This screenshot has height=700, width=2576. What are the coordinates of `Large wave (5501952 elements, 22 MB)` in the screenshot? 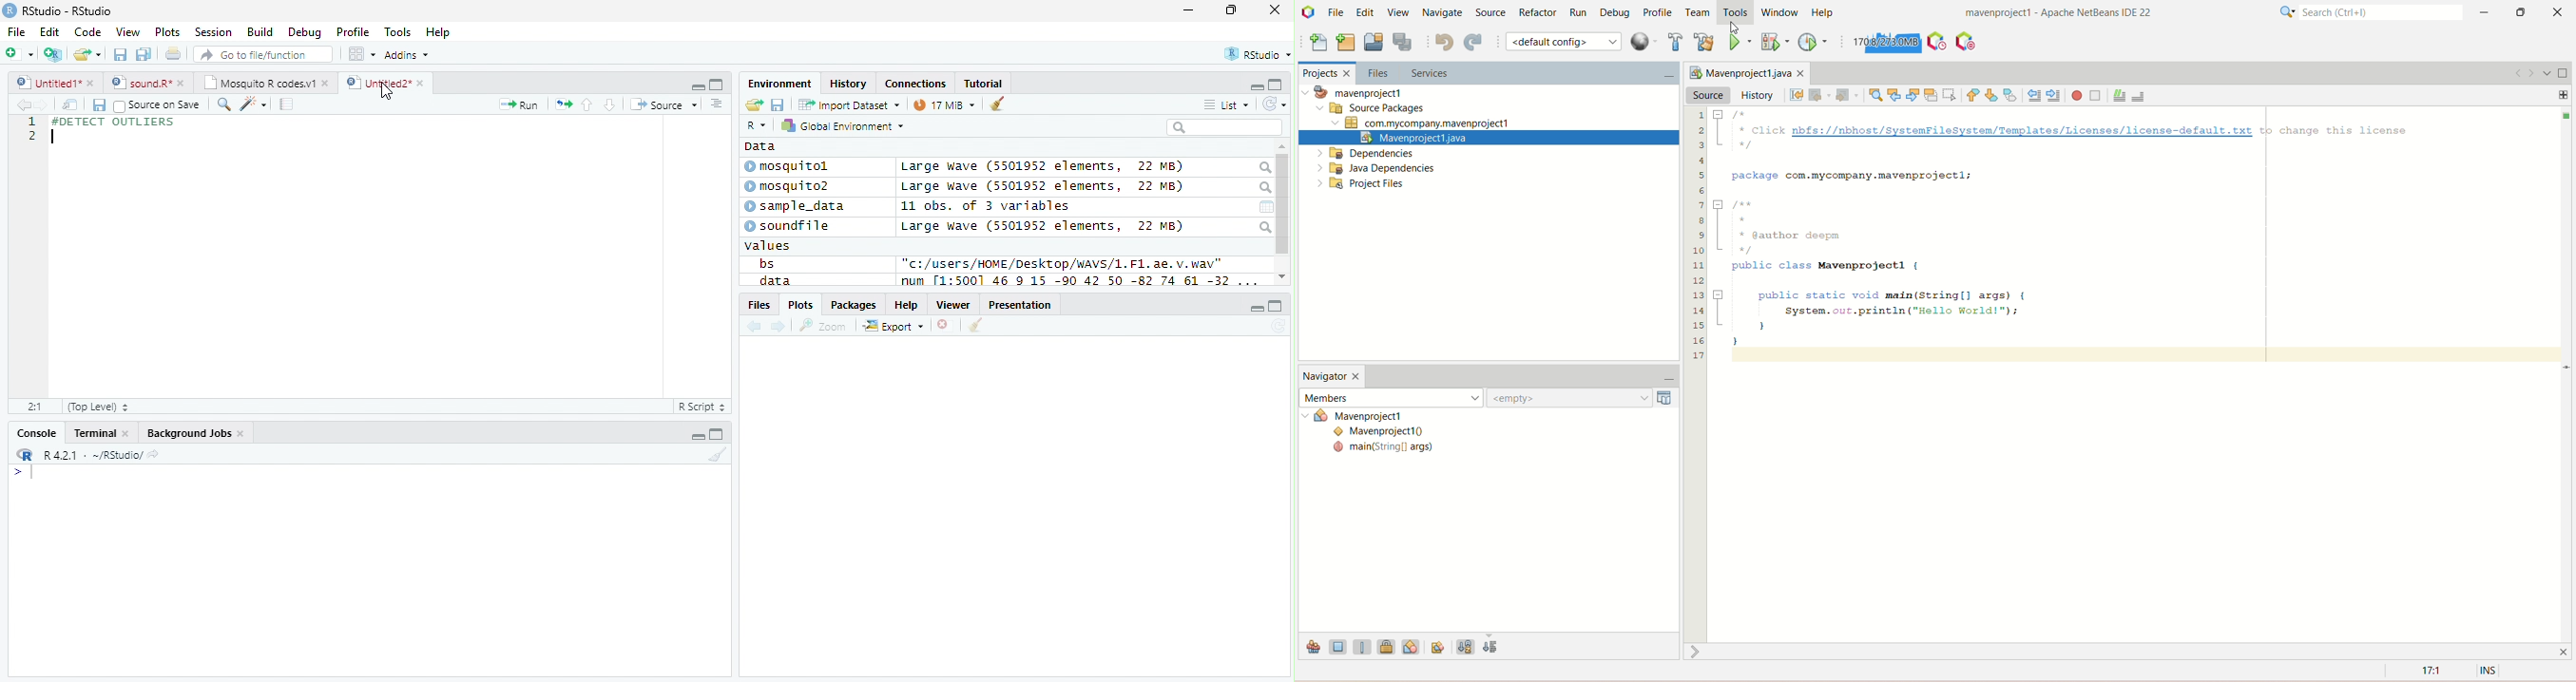 It's located at (1042, 226).